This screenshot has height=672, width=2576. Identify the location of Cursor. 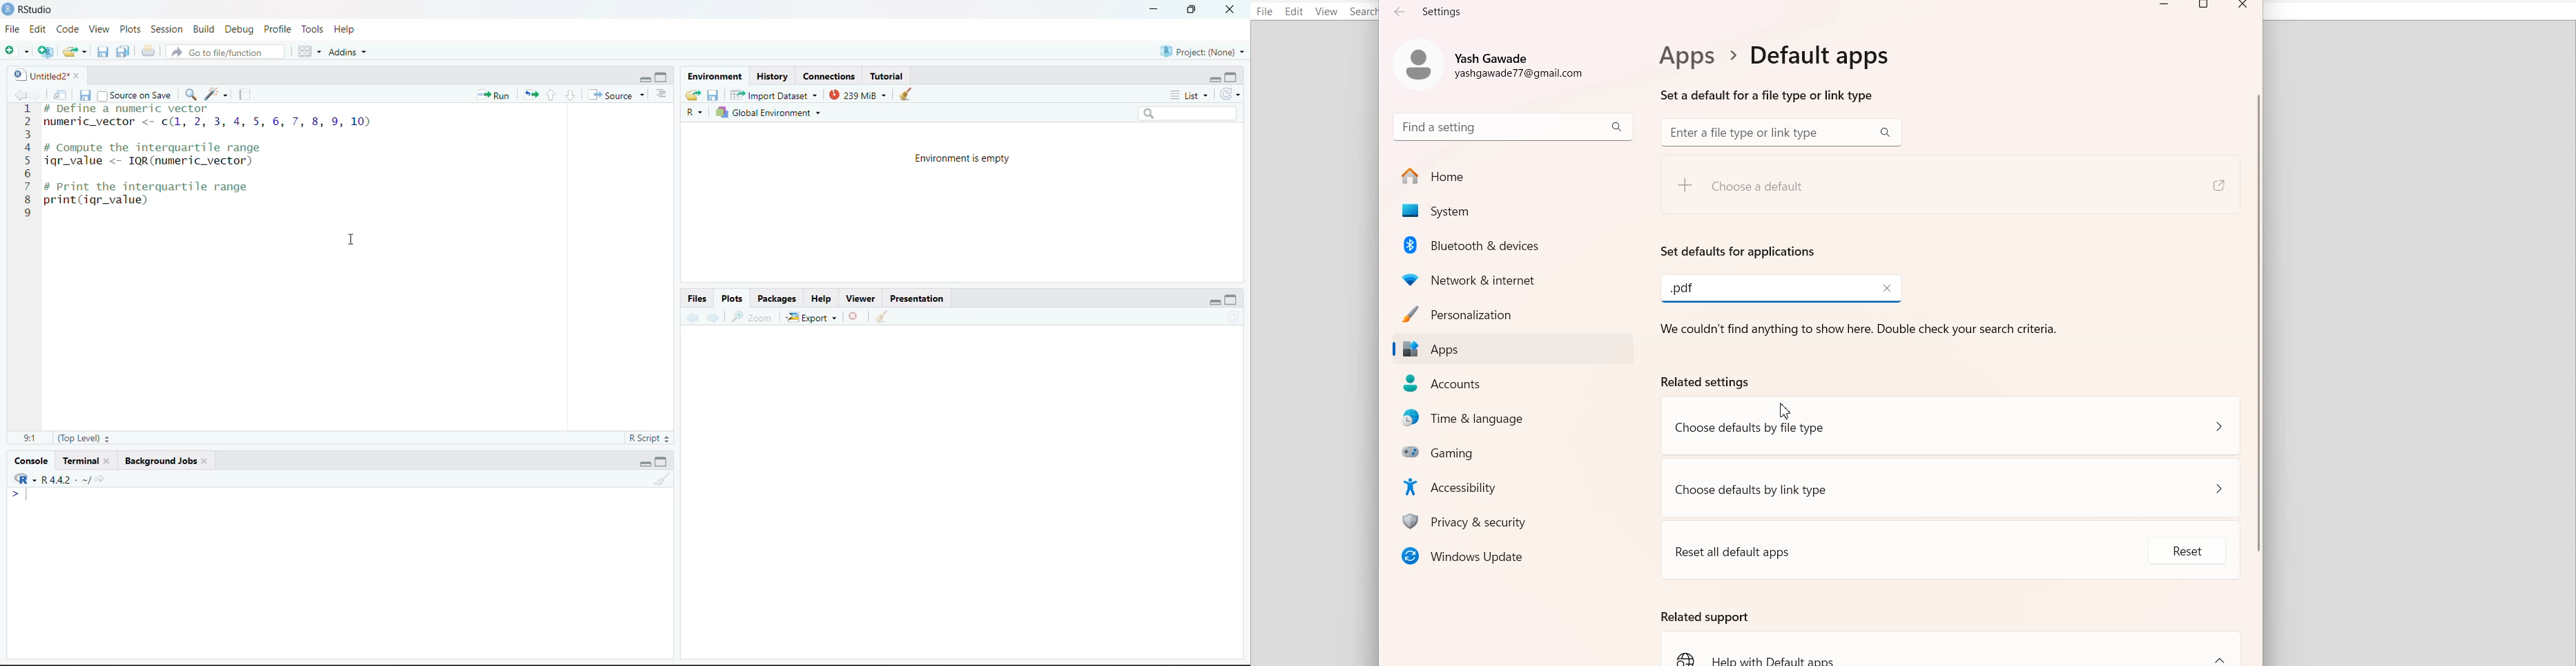
(1785, 410).